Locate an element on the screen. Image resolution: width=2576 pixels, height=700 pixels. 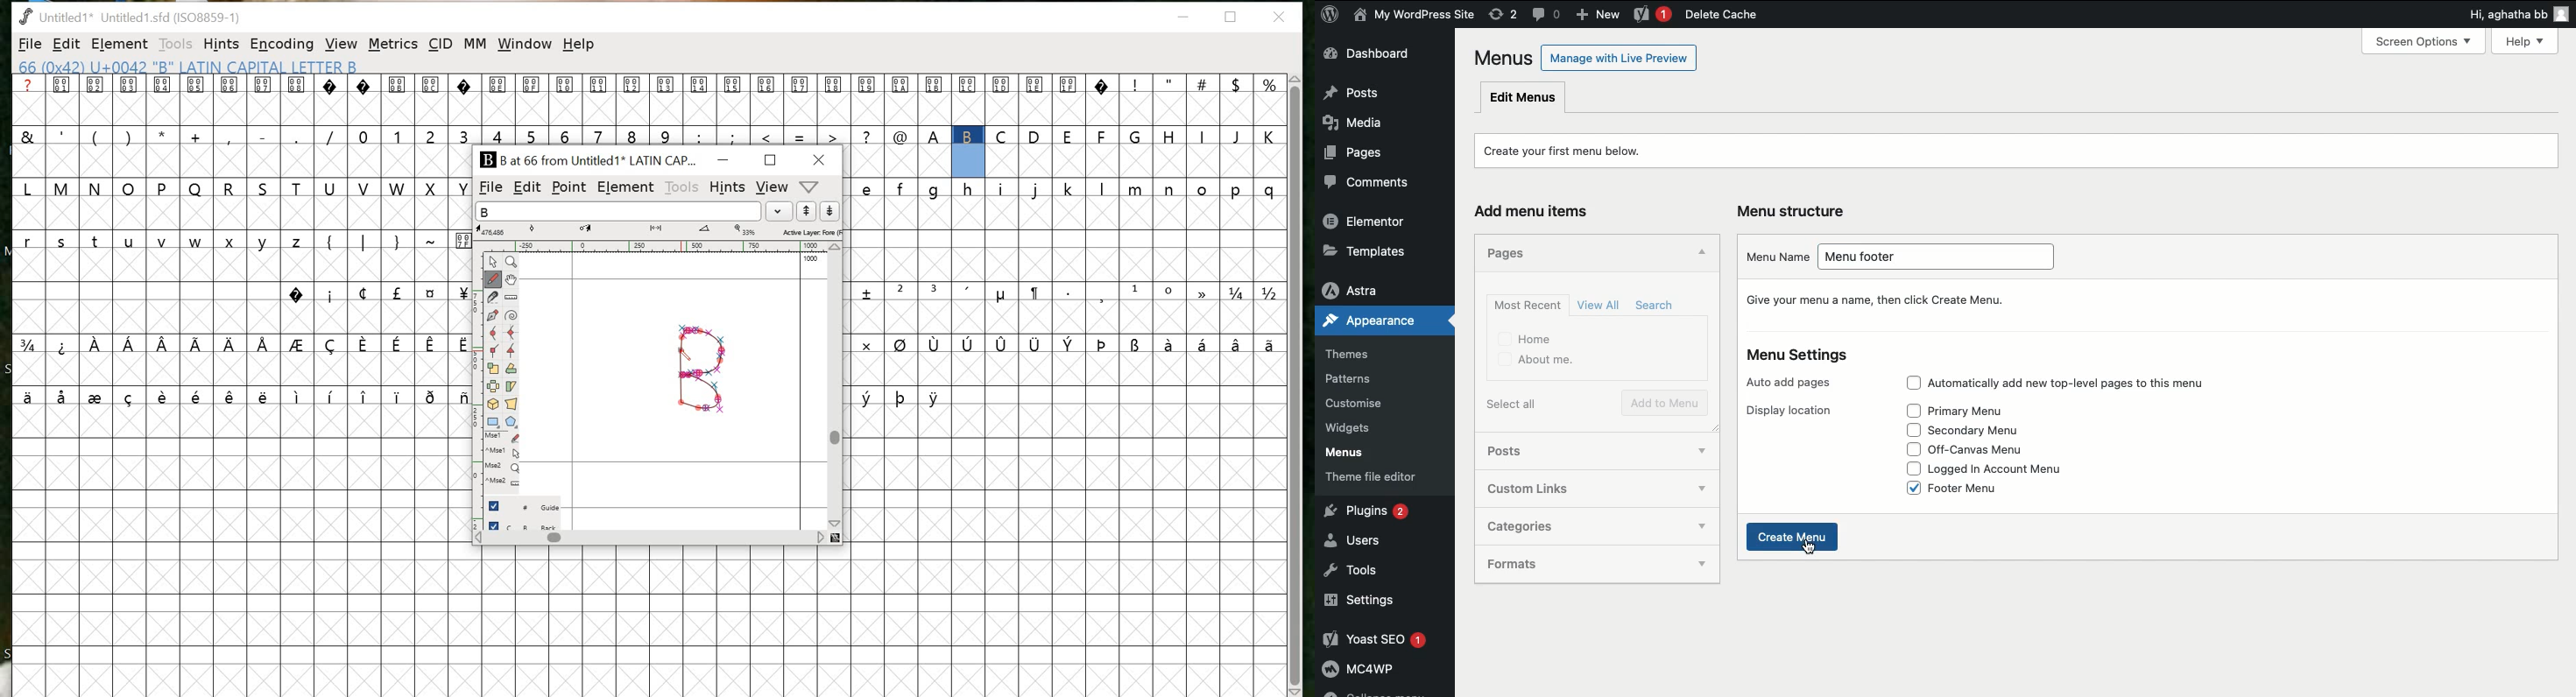
Add menu items is located at coordinates (1535, 210).